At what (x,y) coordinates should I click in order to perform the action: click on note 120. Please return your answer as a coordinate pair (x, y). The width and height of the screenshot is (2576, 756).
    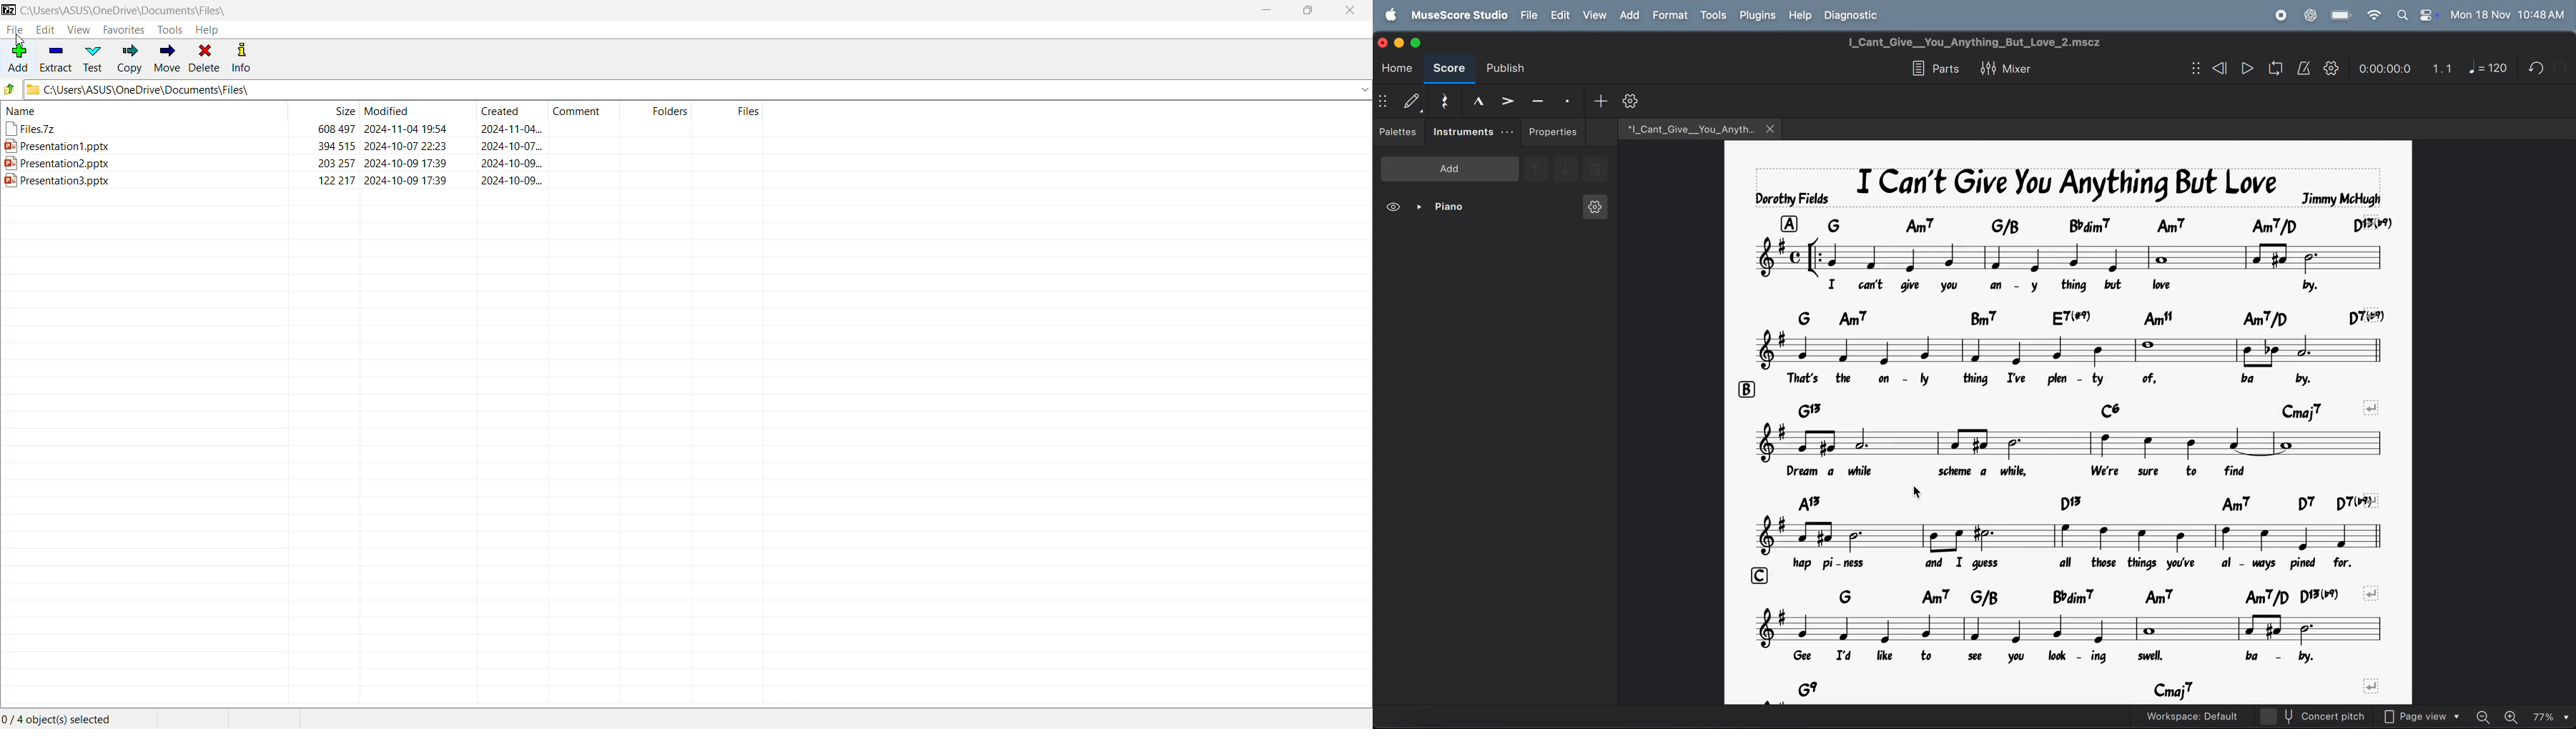
    Looking at the image, I should click on (2489, 68).